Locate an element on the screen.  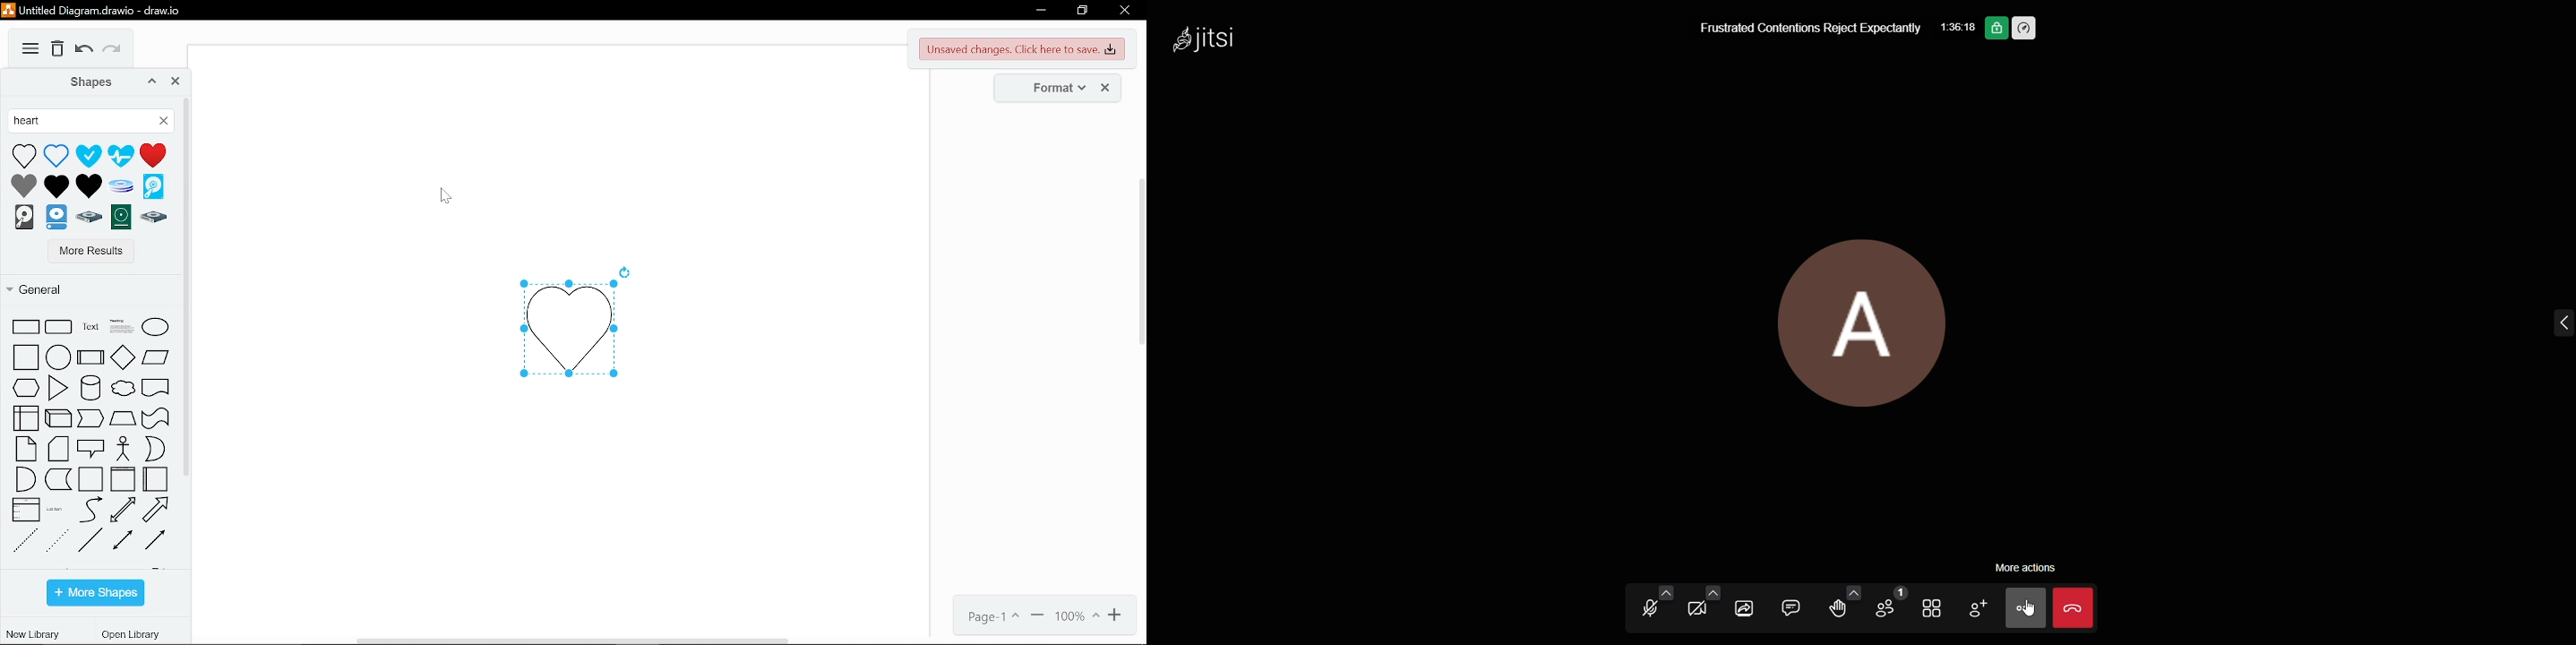
hard drive is located at coordinates (155, 218).